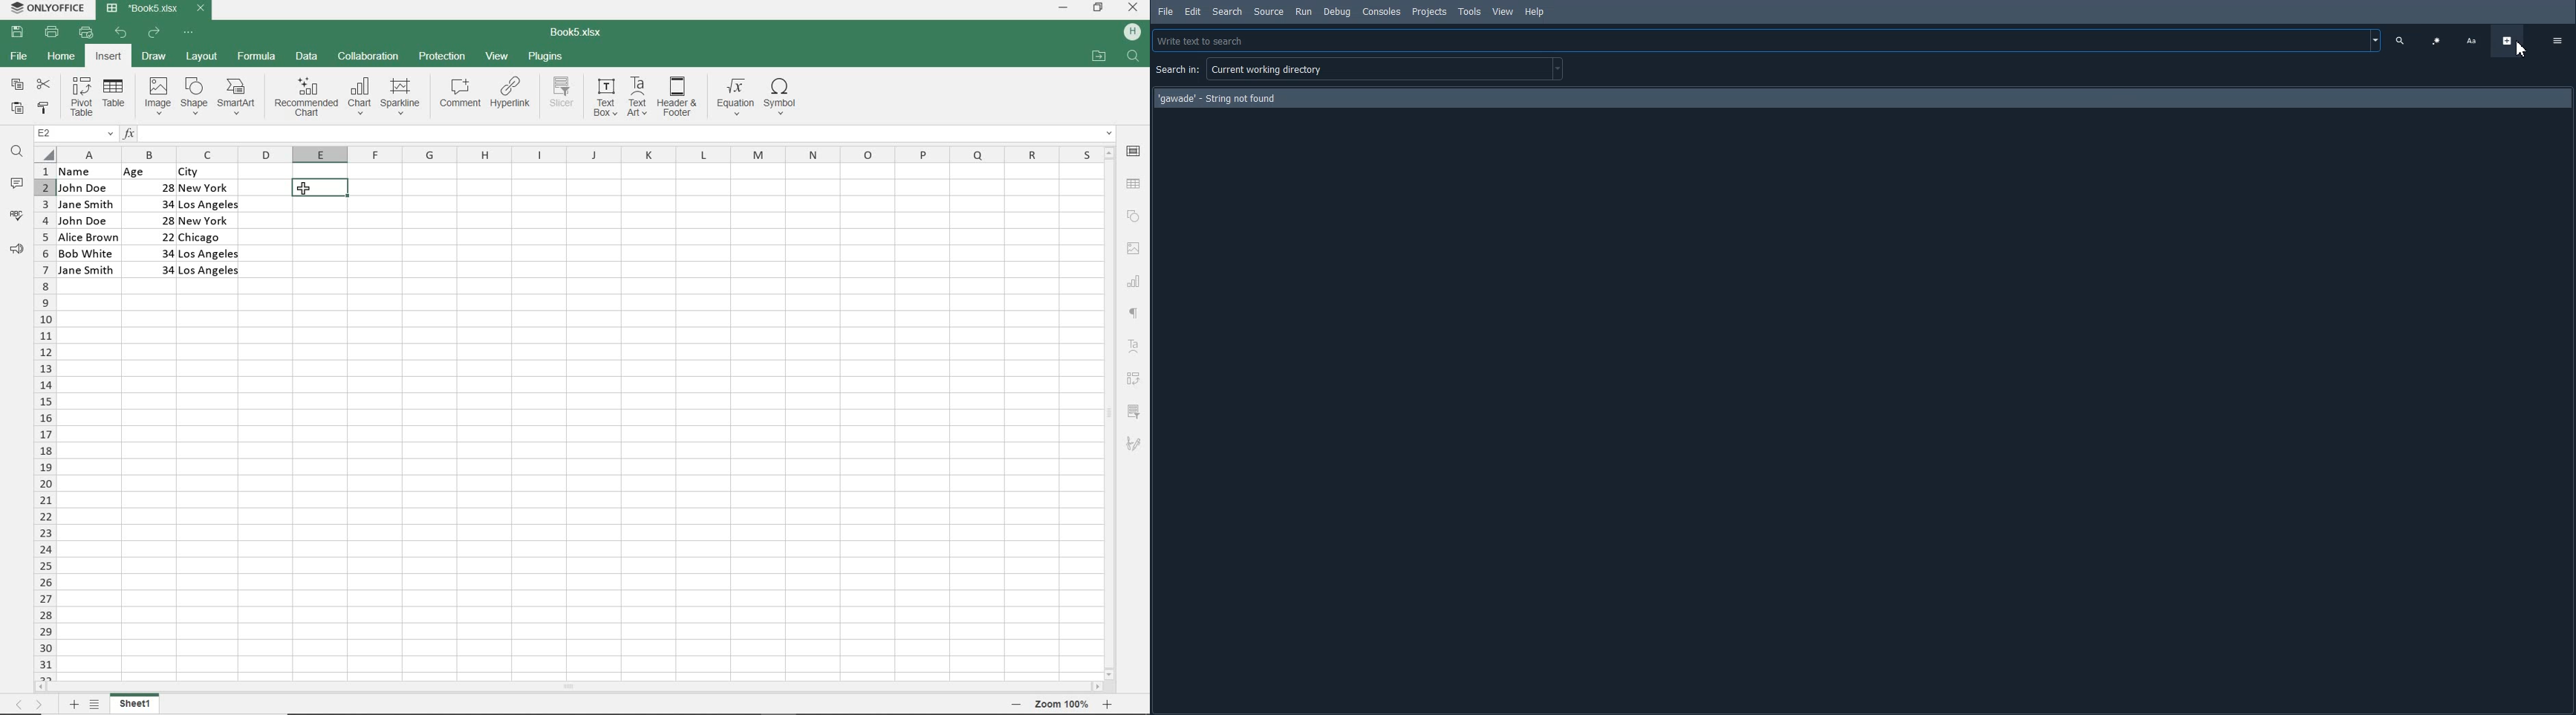 The image size is (2576, 728). What do you see at coordinates (73, 704) in the screenshot?
I see `ADD SHEETS` at bounding box center [73, 704].